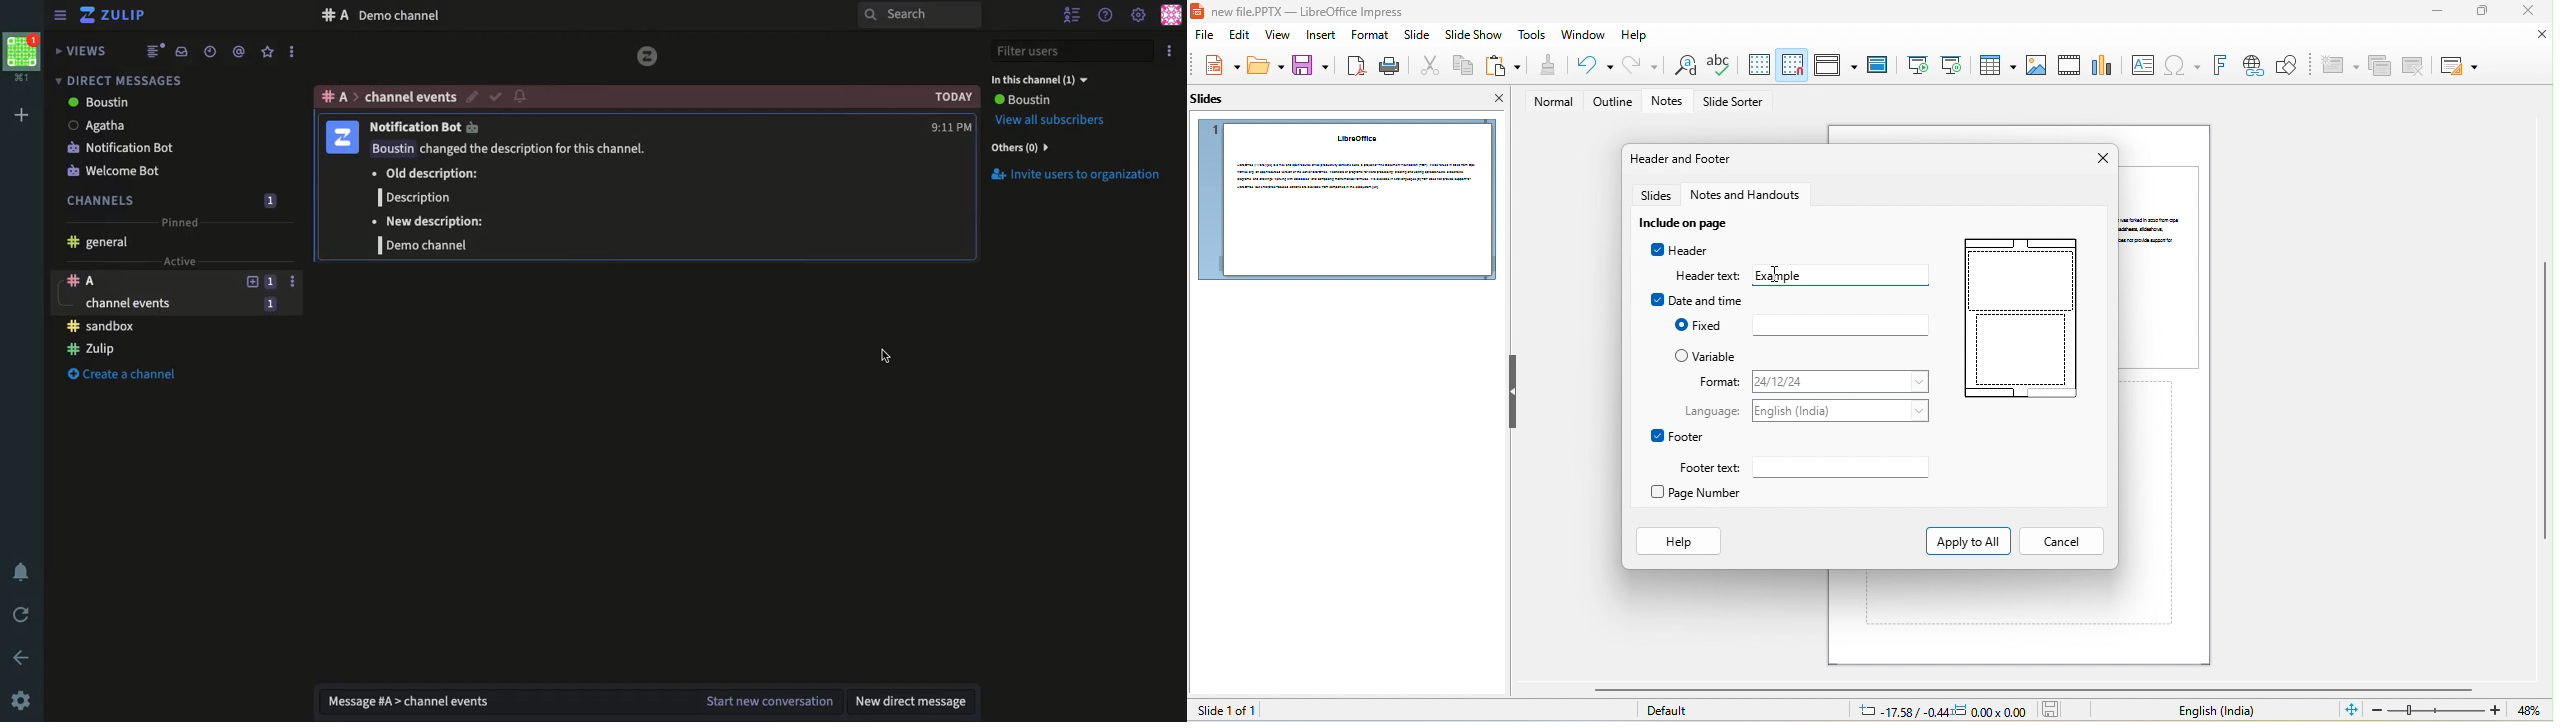  Describe the element at coordinates (2380, 67) in the screenshot. I see `duplicate slide` at that location.